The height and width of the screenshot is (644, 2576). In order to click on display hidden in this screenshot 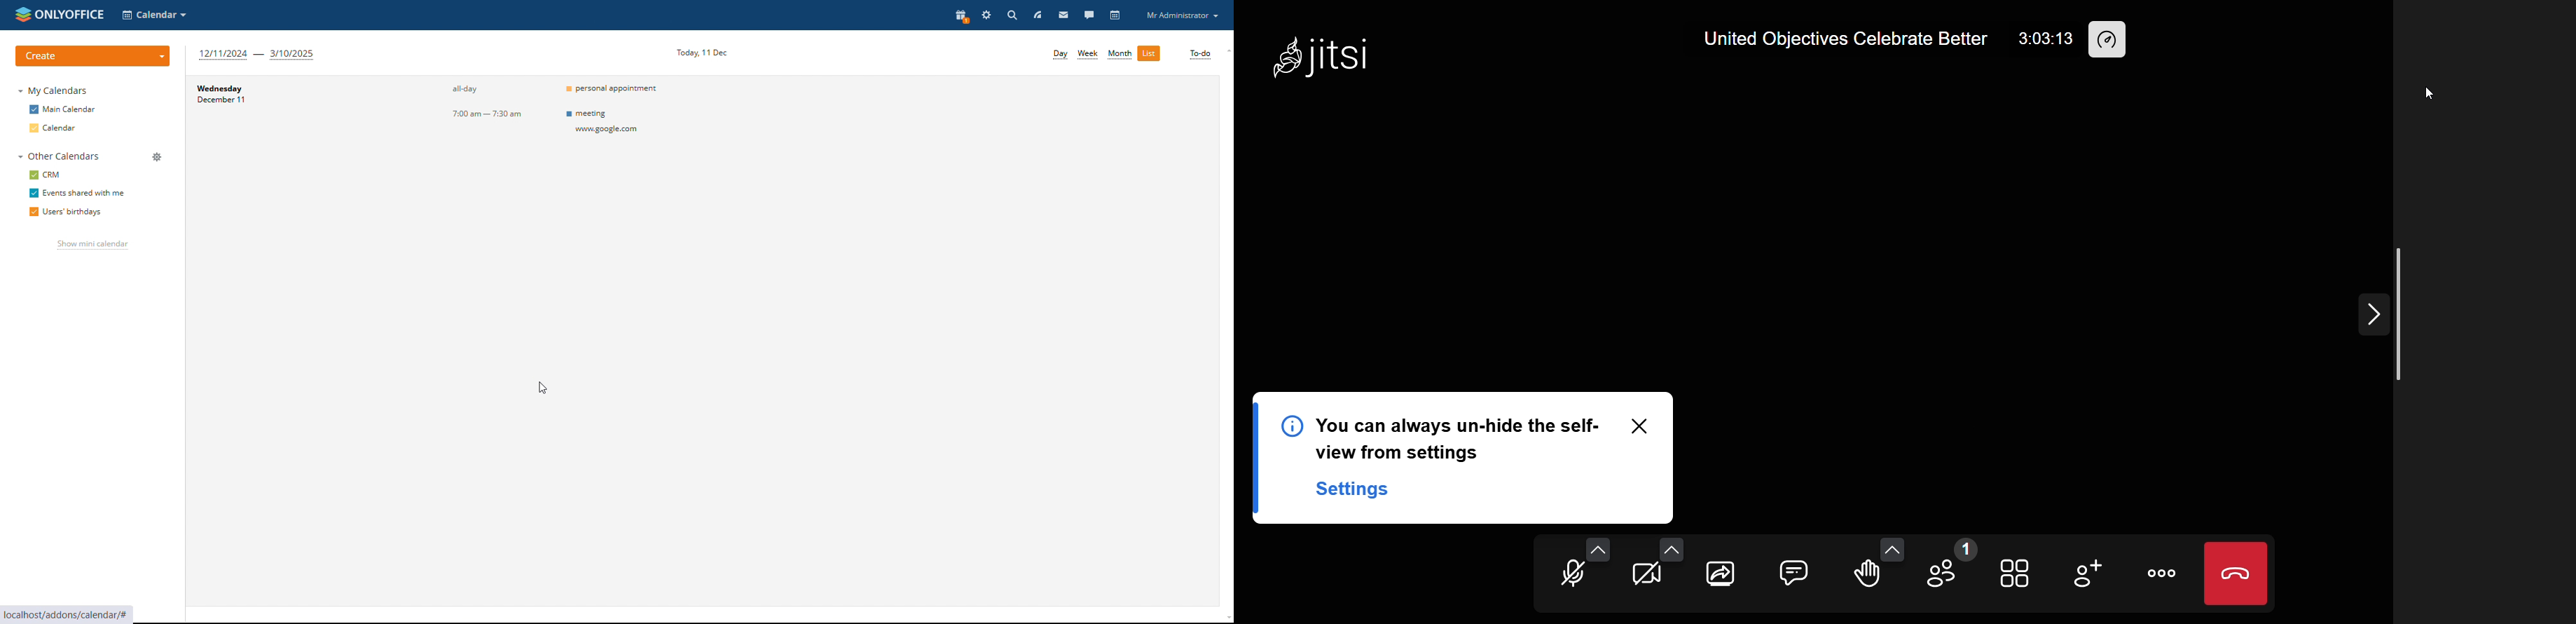, I will do `click(1990, 299)`.